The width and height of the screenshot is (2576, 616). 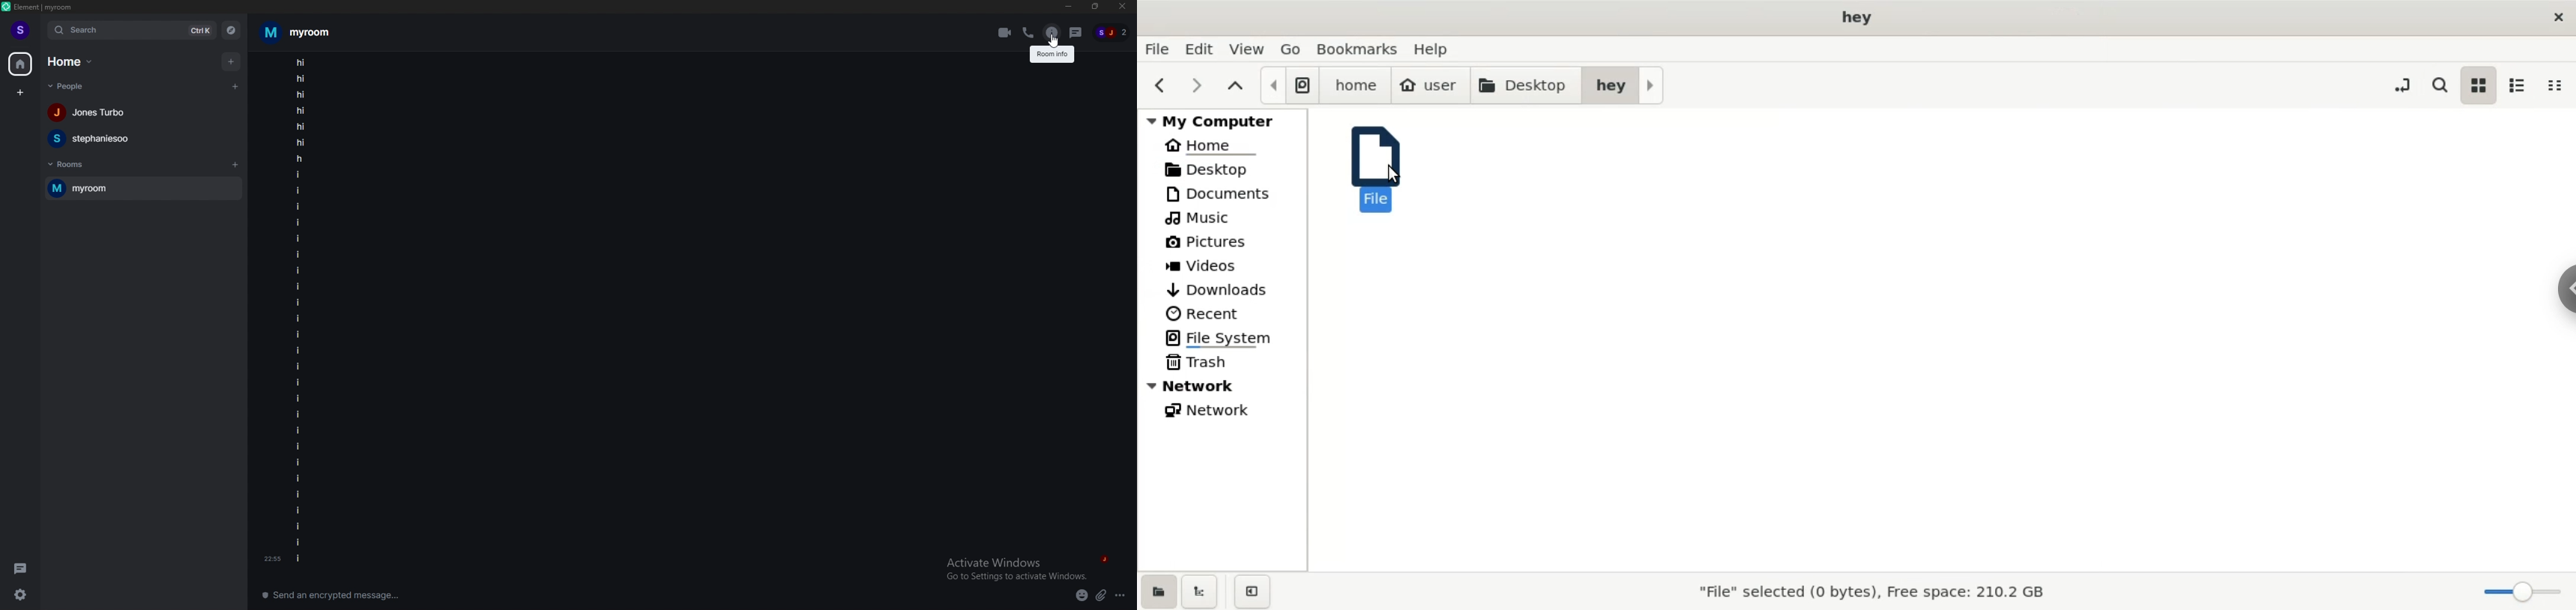 I want to click on info, so click(x=1052, y=32).